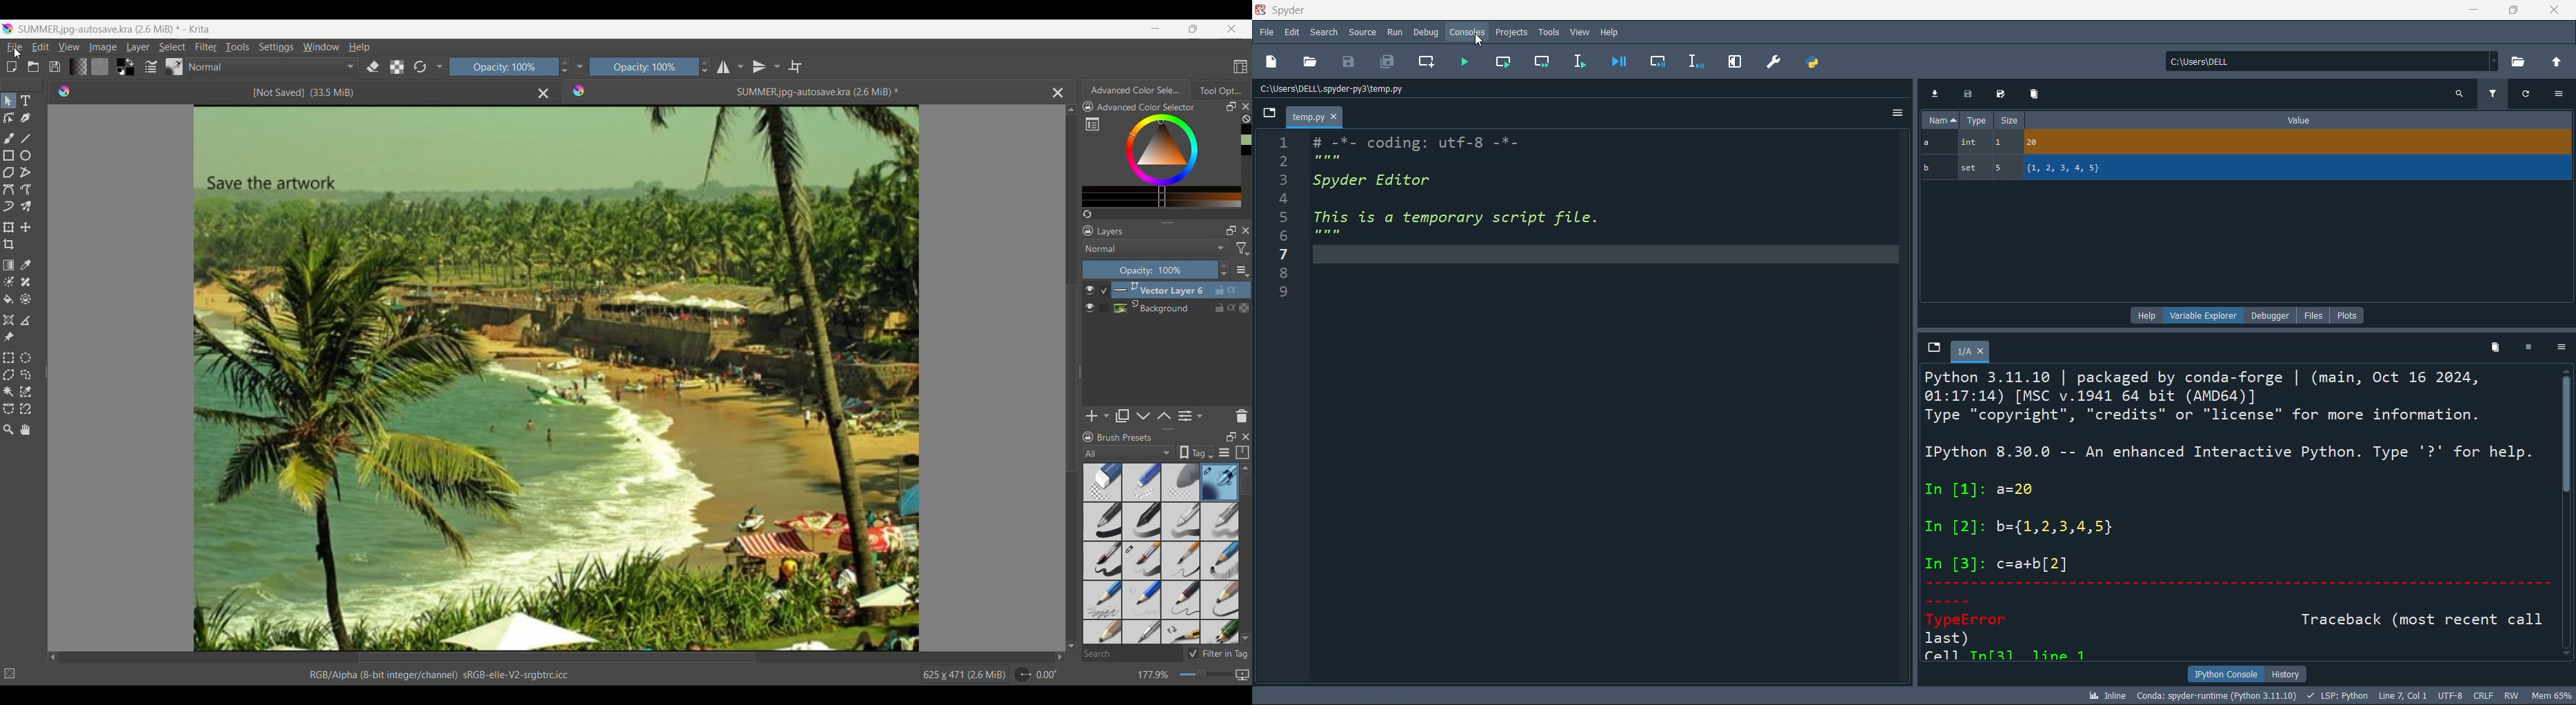 Image resolution: width=2576 pixels, height=728 pixels. I want to click on open directory, so click(2522, 63).